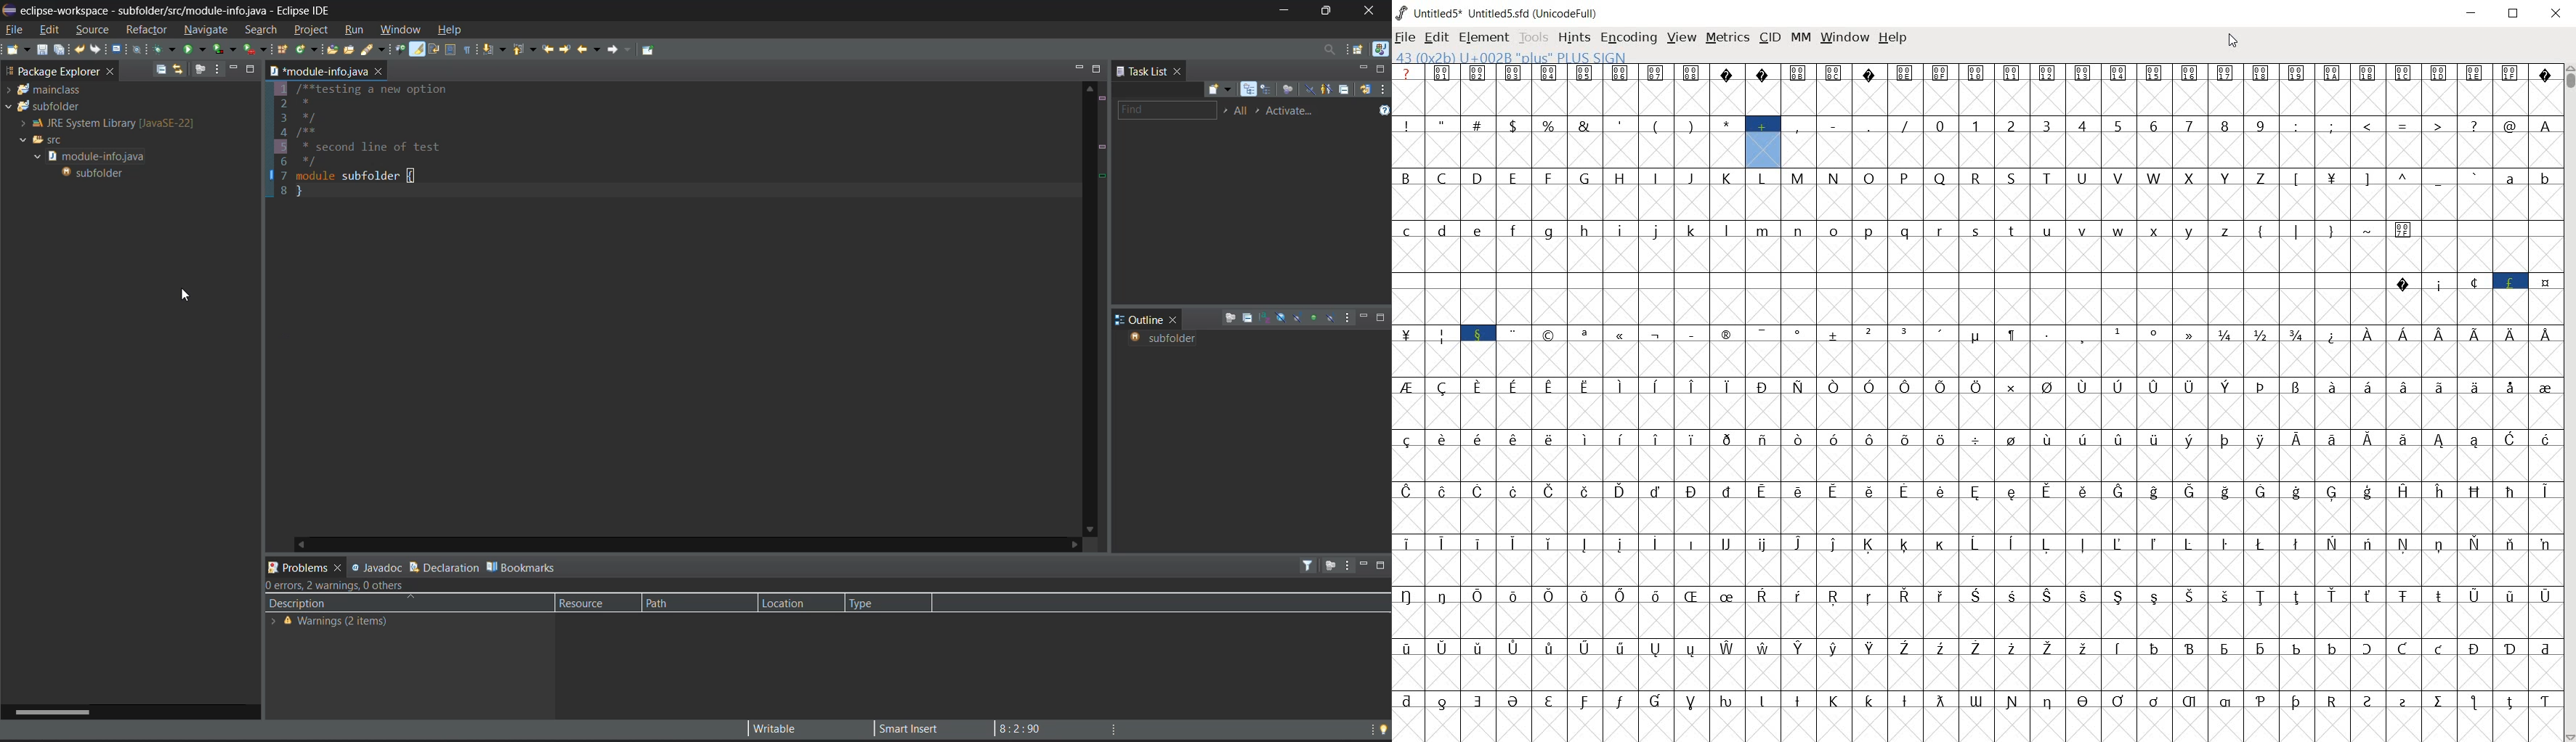 The height and width of the screenshot is (756, 2576). I want to click on scrollbar, so click(2569, 403).